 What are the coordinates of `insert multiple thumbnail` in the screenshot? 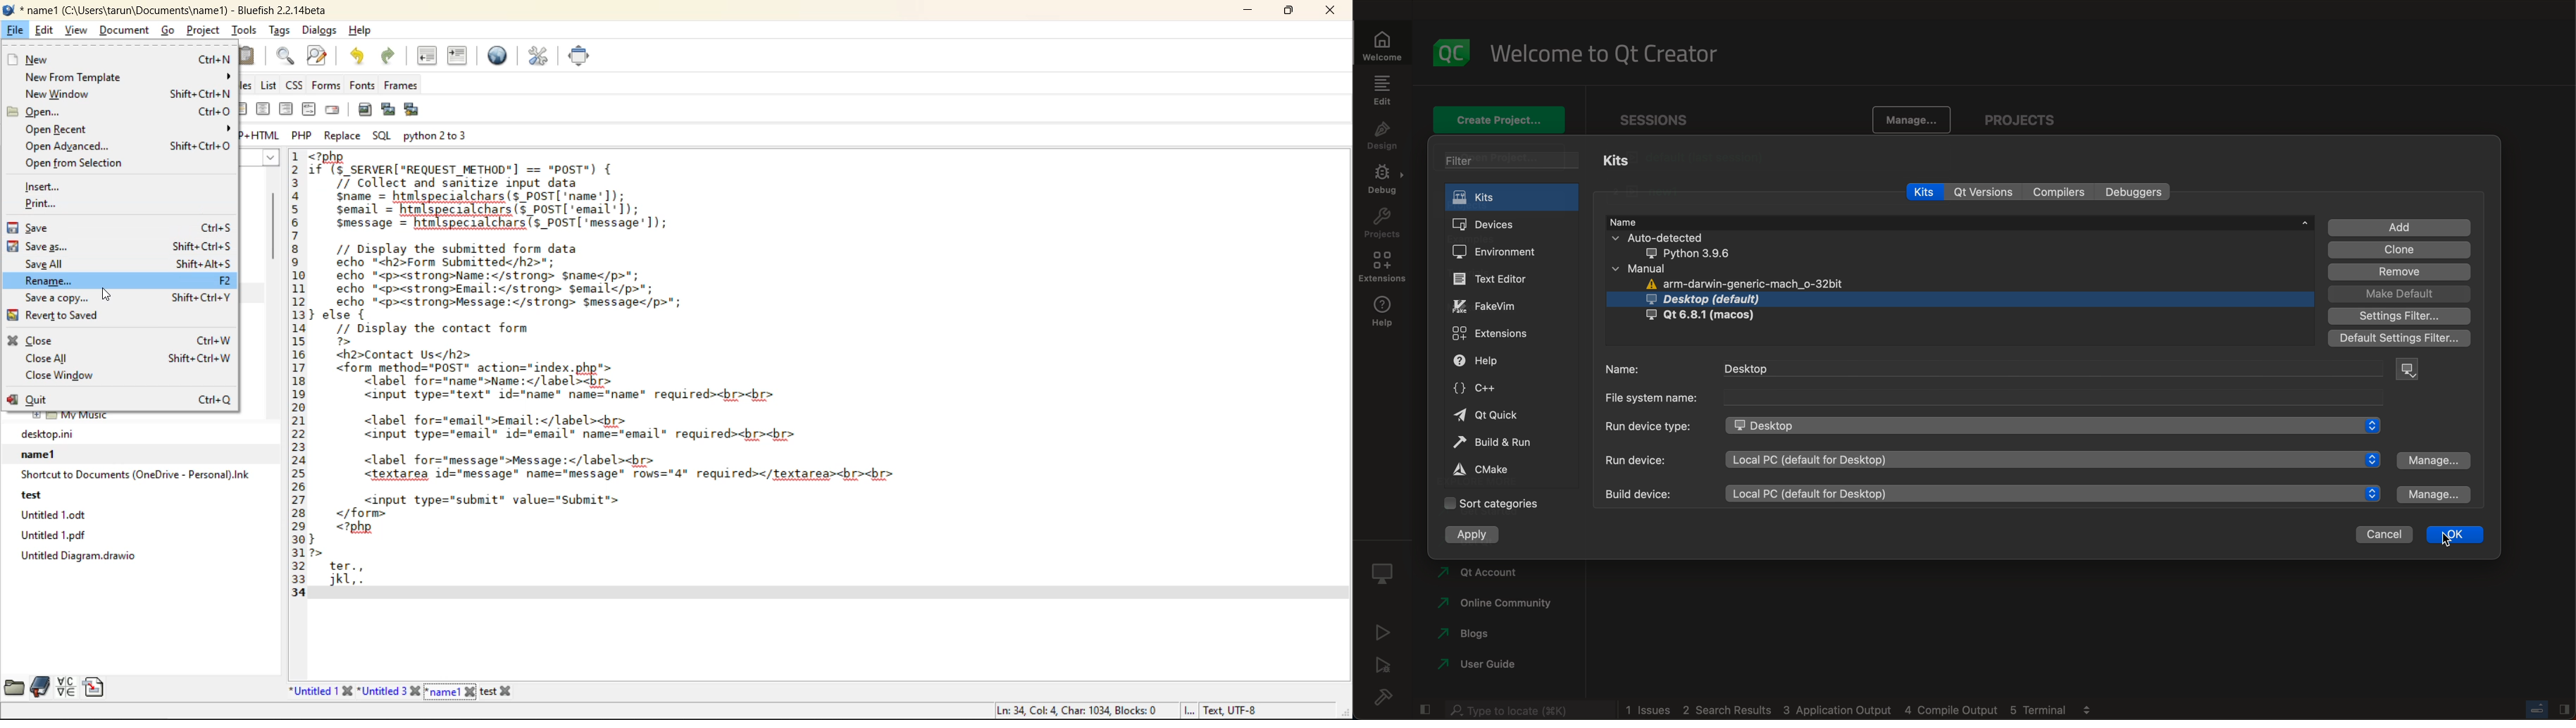 It's located at (410, 110).